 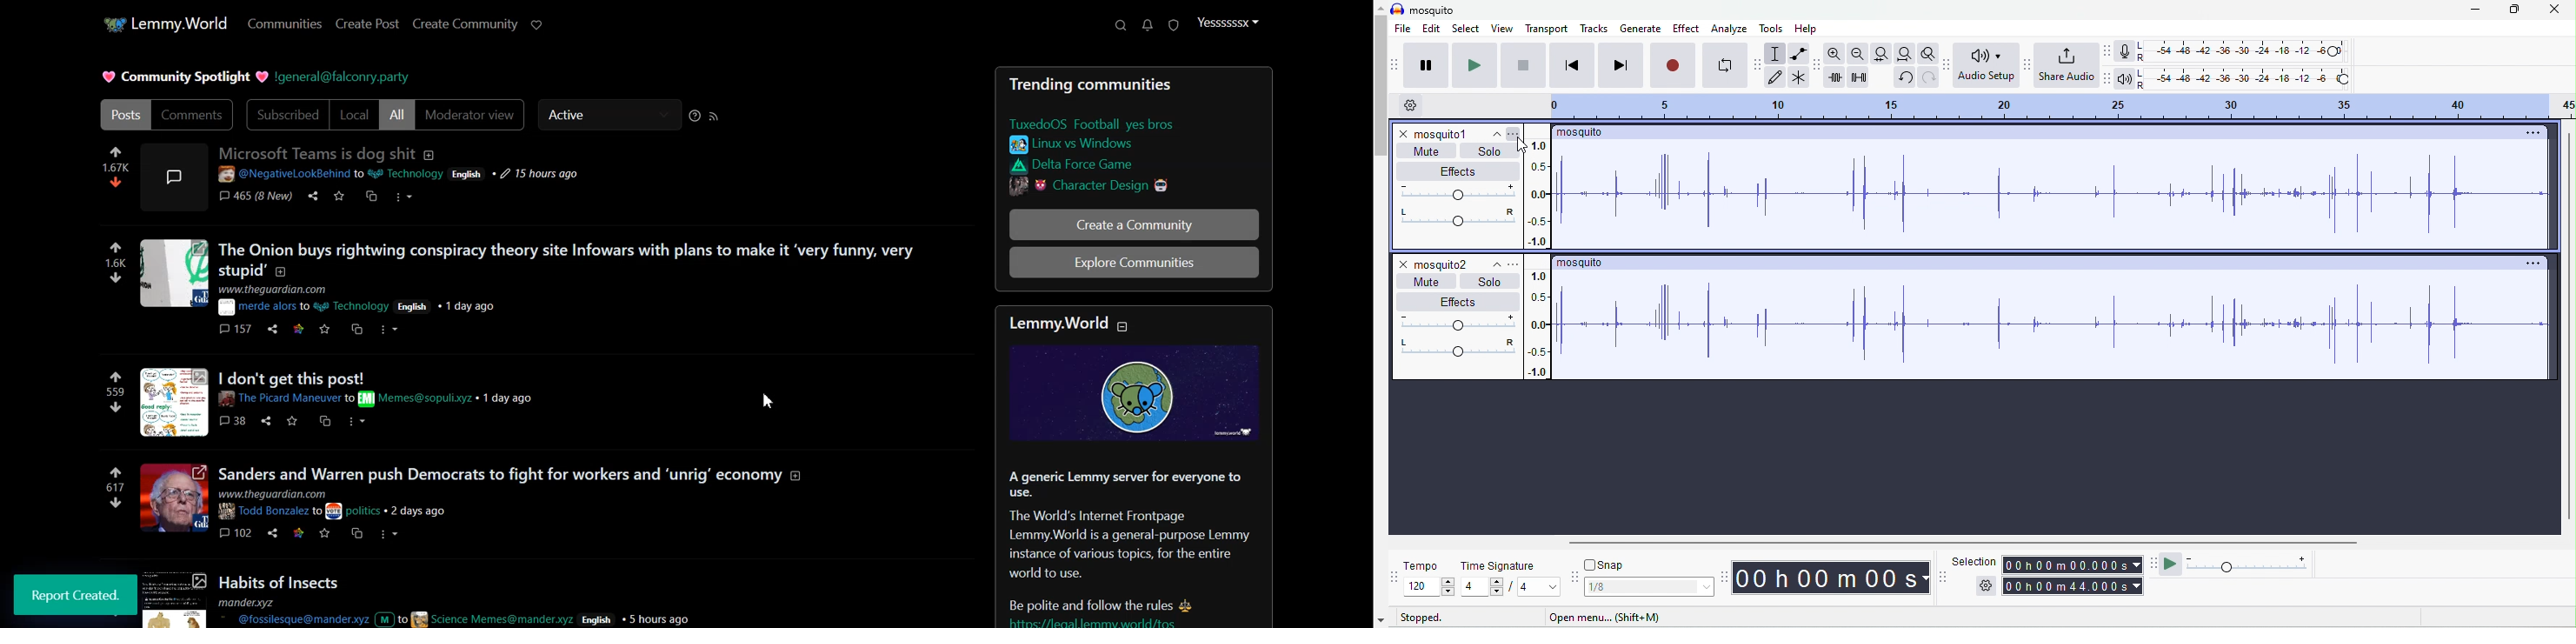 What do you see at coordinates (416, 165) in the screenshot?
I see `post` at bounding box center [416, 165].